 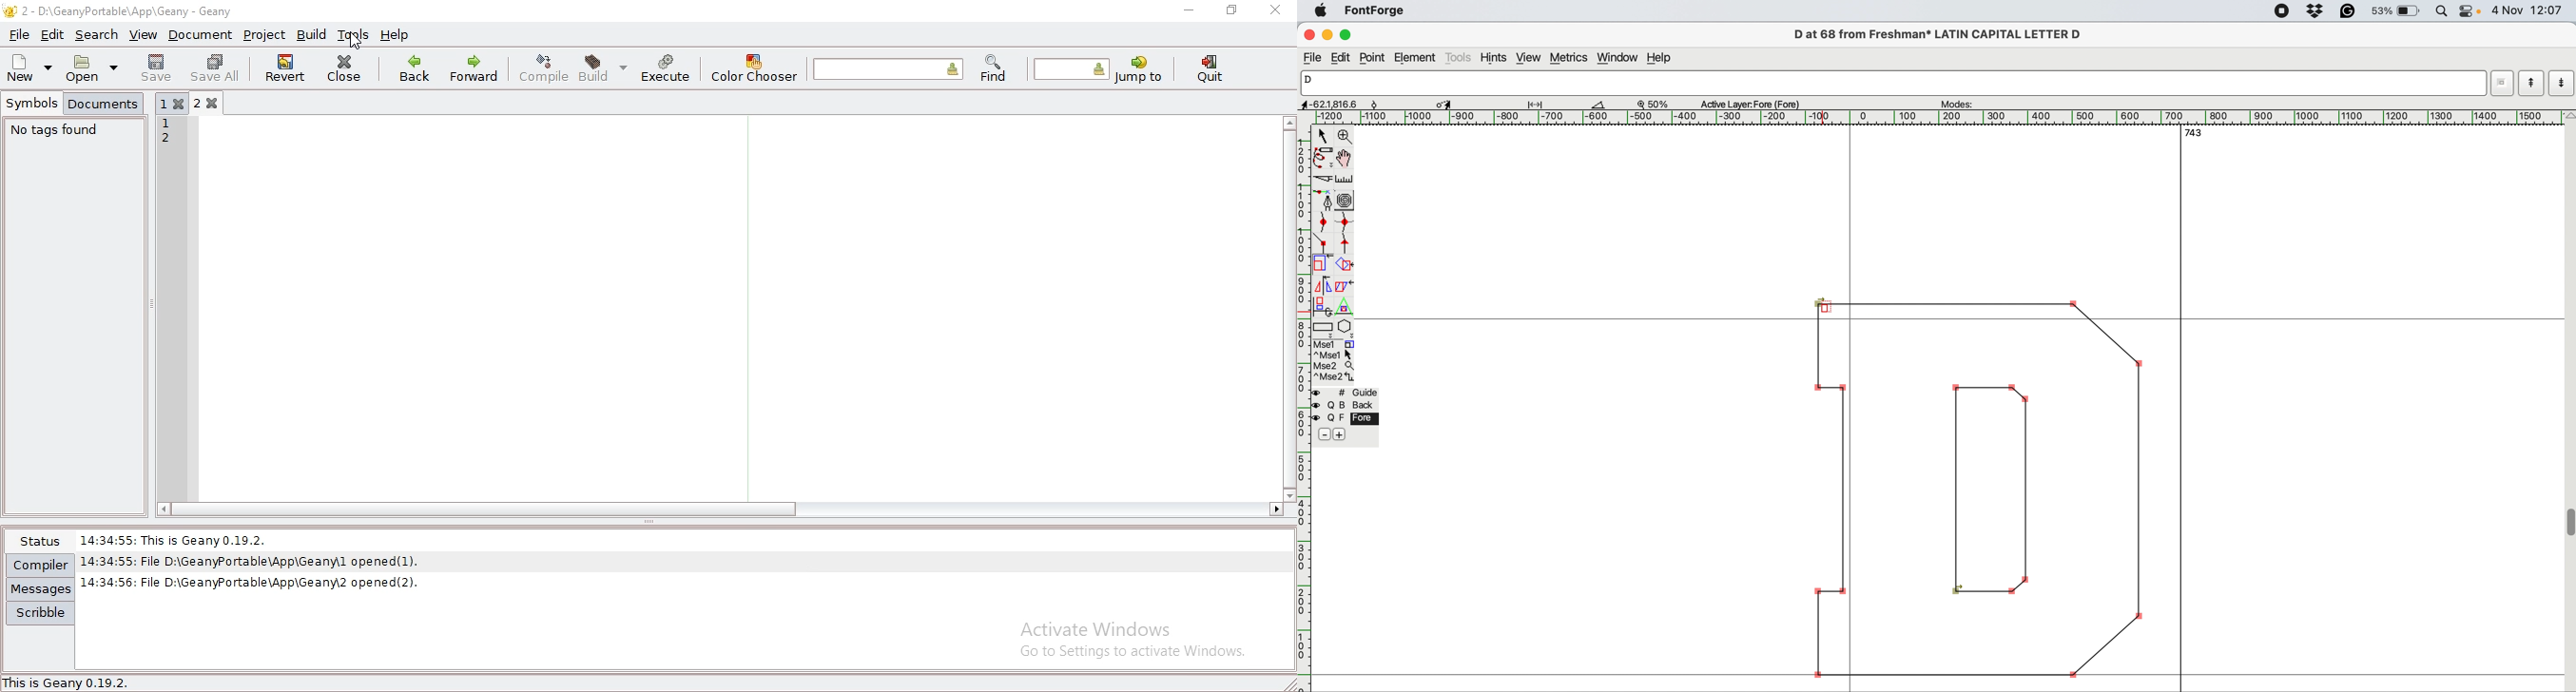 I want to click on screen recorder, so click(x=2284, y=12).